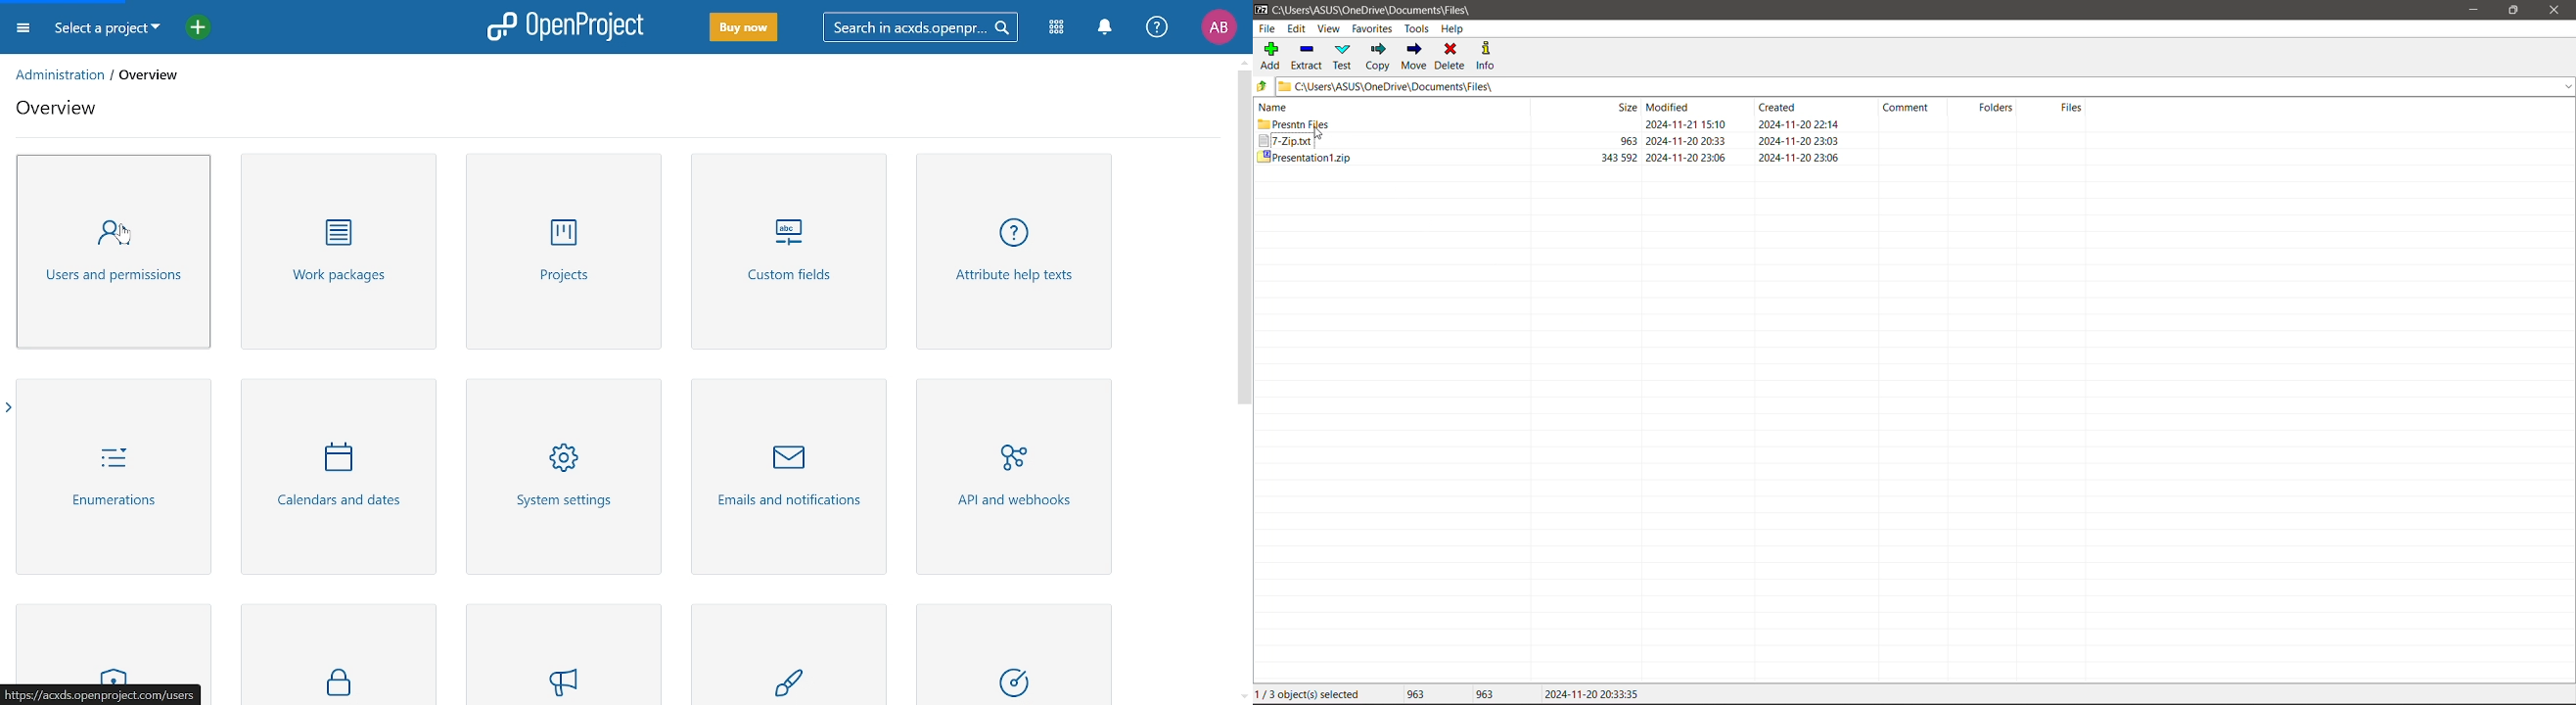 This screenshot has width=2576, height=728. I want to click on Work packages, so click(335, 252).